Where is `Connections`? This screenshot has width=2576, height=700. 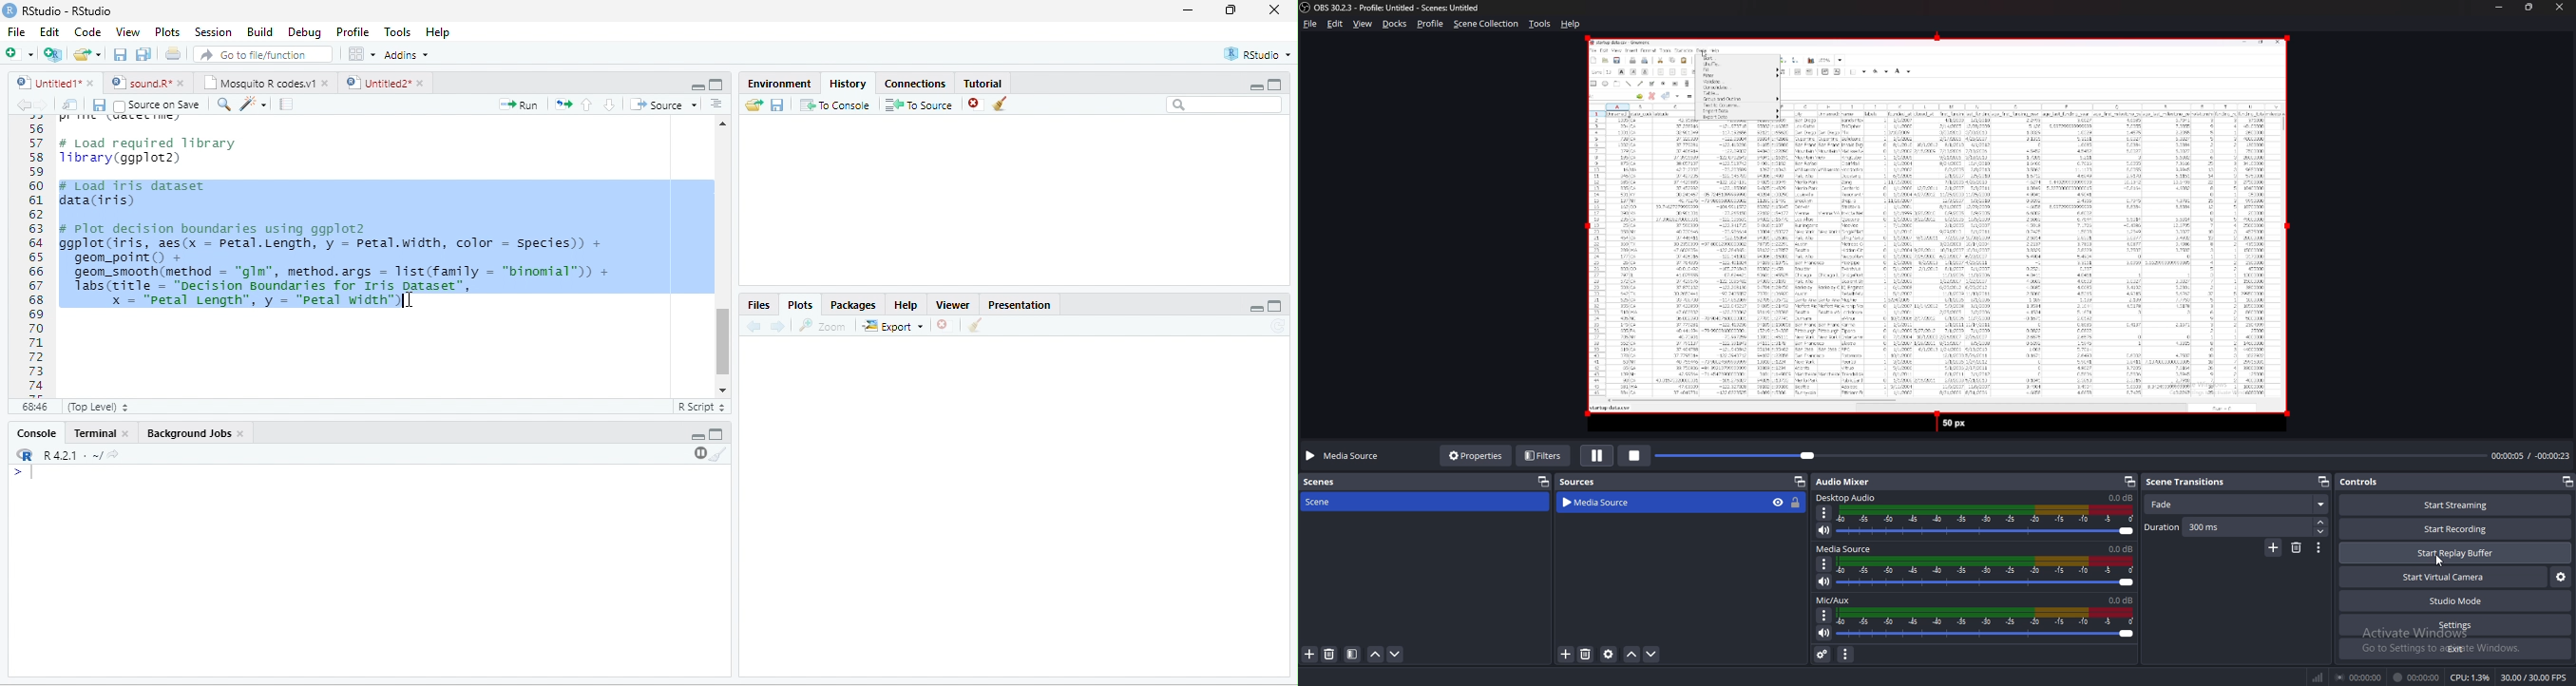 Connections is located at coordinates (914, 84).